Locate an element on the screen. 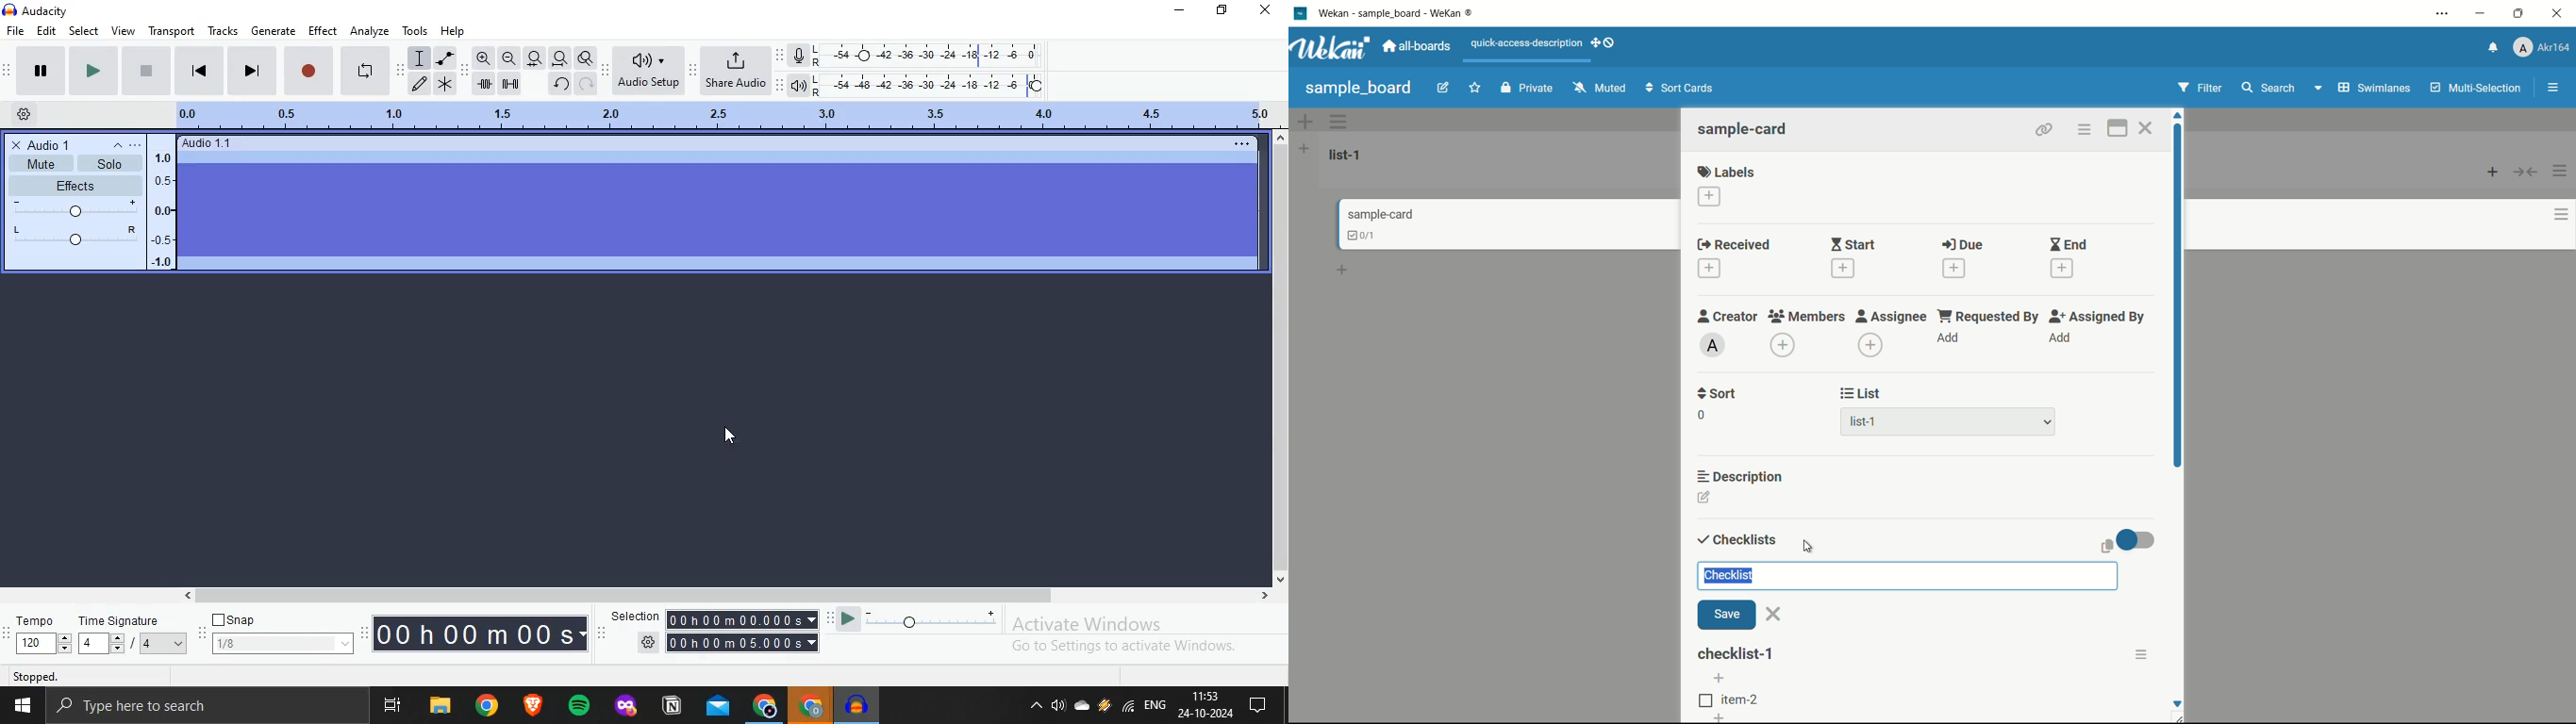 This screenshot has height=728, width=2576. Music Playe is located at coordinates (858, 705).